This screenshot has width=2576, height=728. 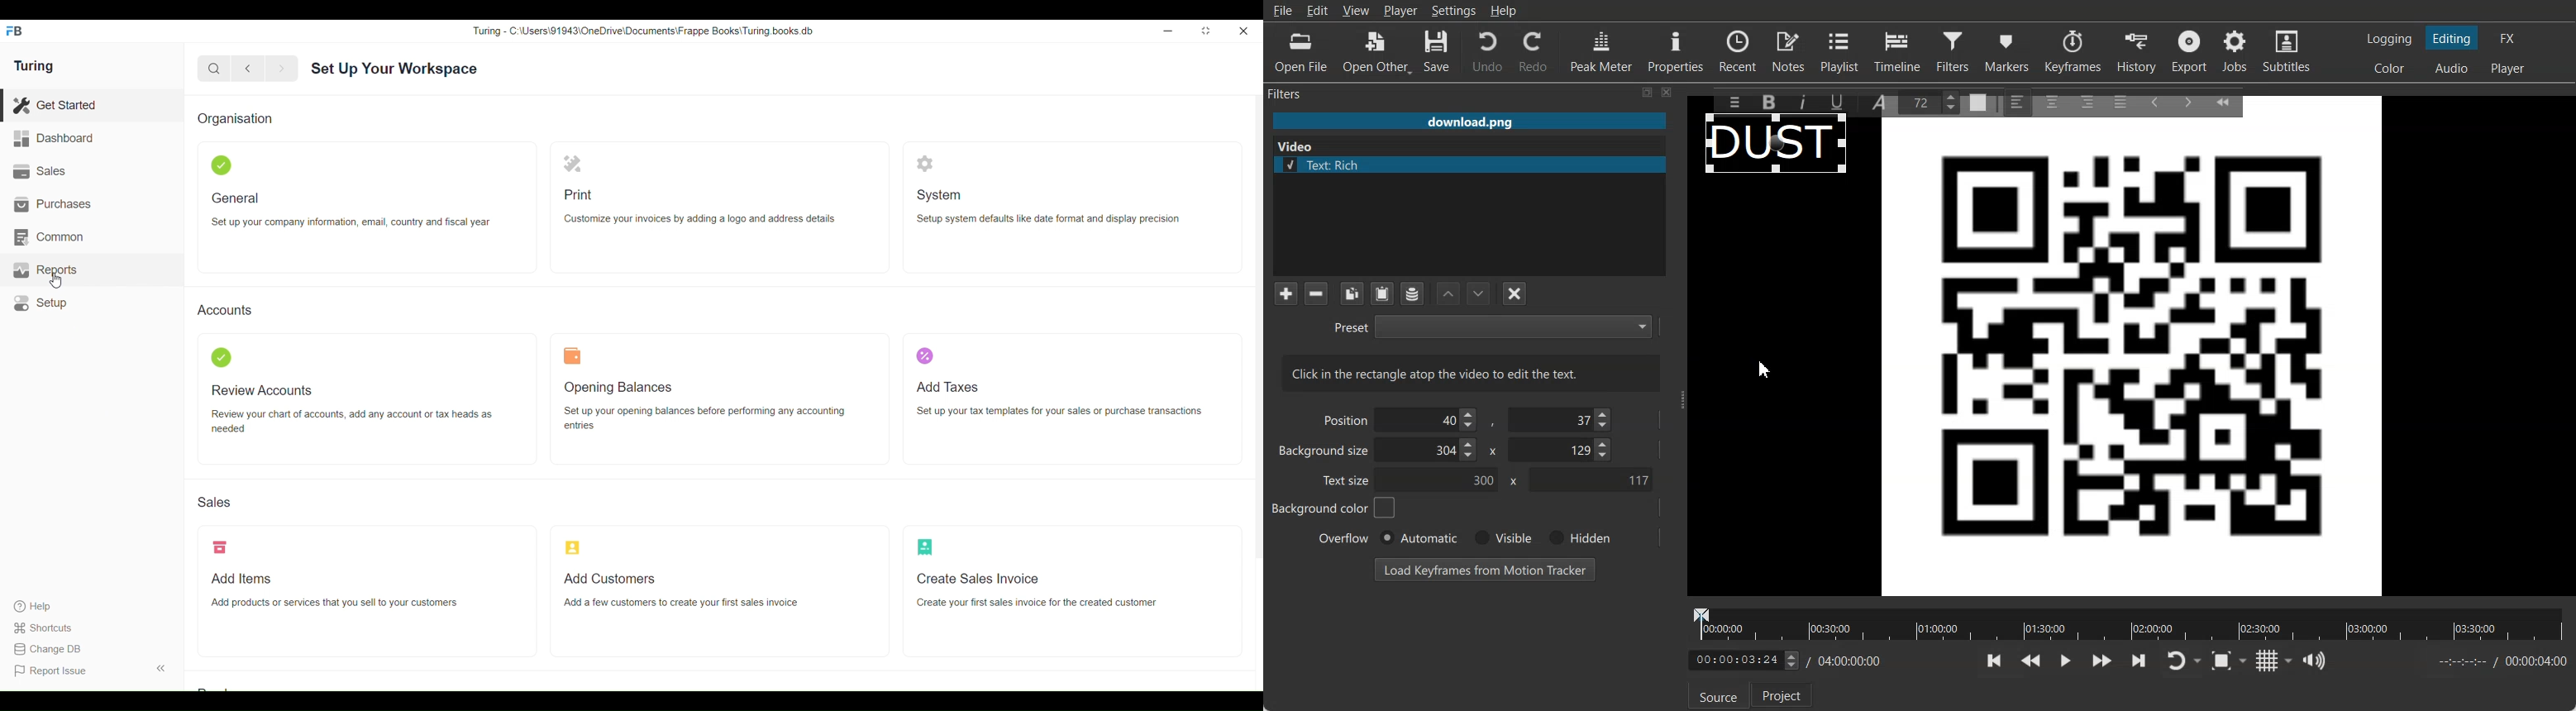 I want to click on Deselect the filter, so click(x=1515, y=293).